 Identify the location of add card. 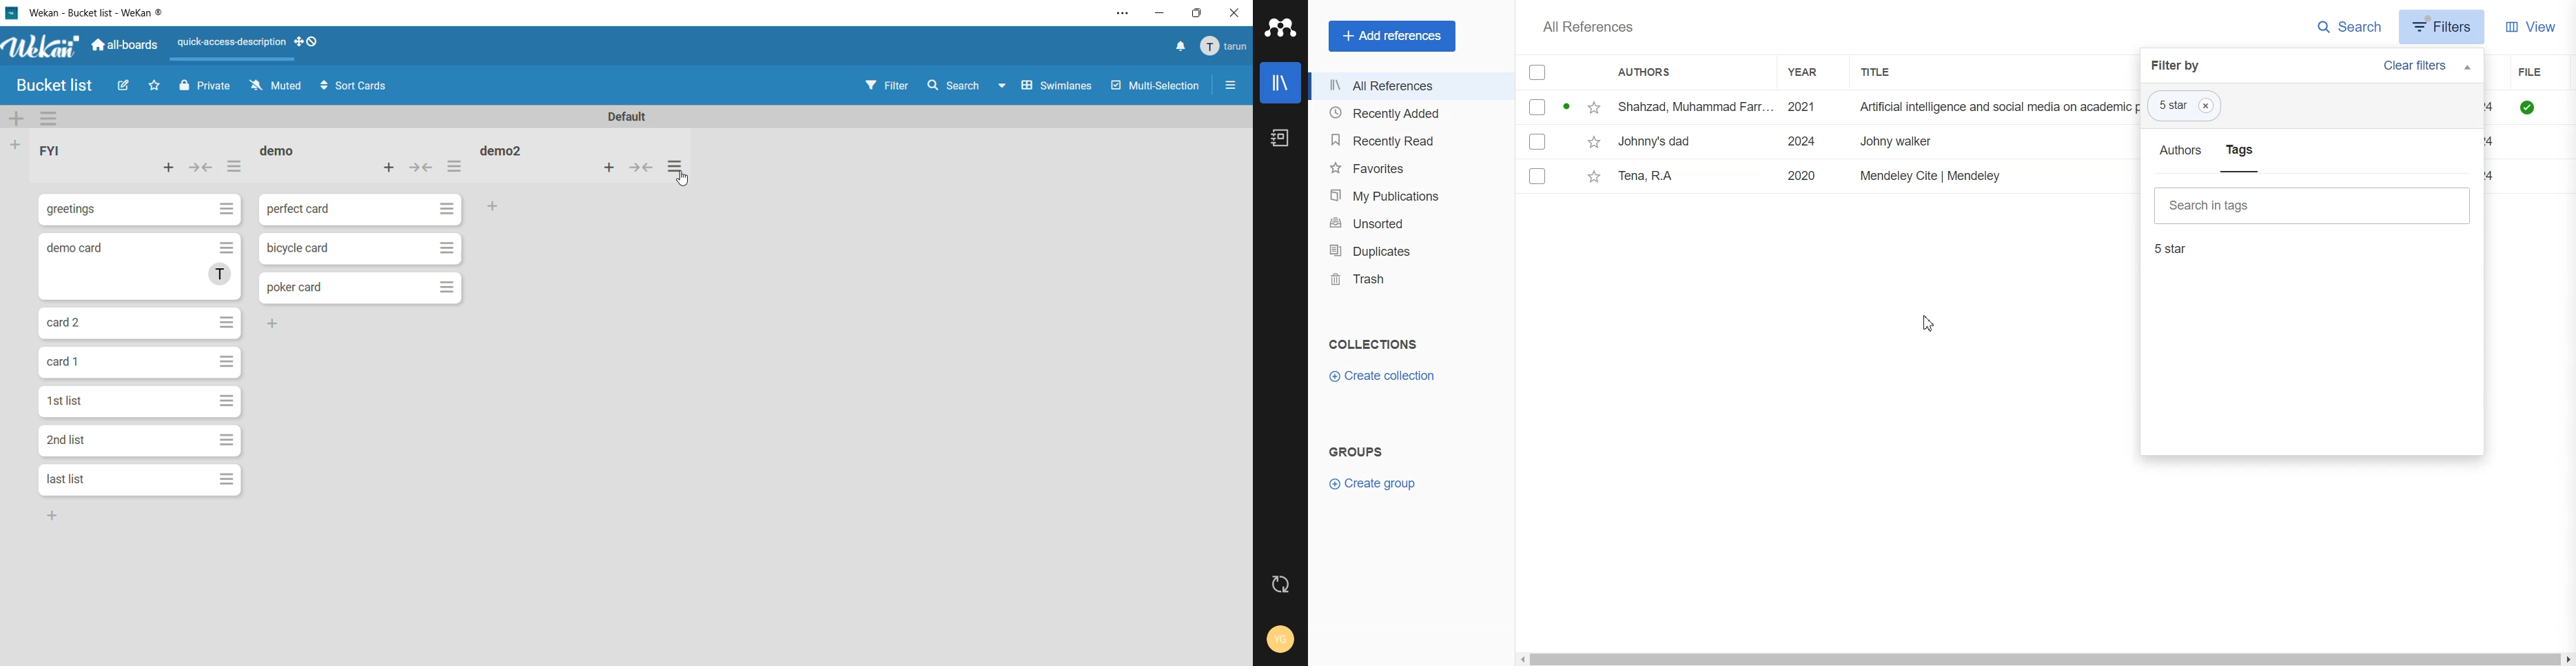
(175, 170).